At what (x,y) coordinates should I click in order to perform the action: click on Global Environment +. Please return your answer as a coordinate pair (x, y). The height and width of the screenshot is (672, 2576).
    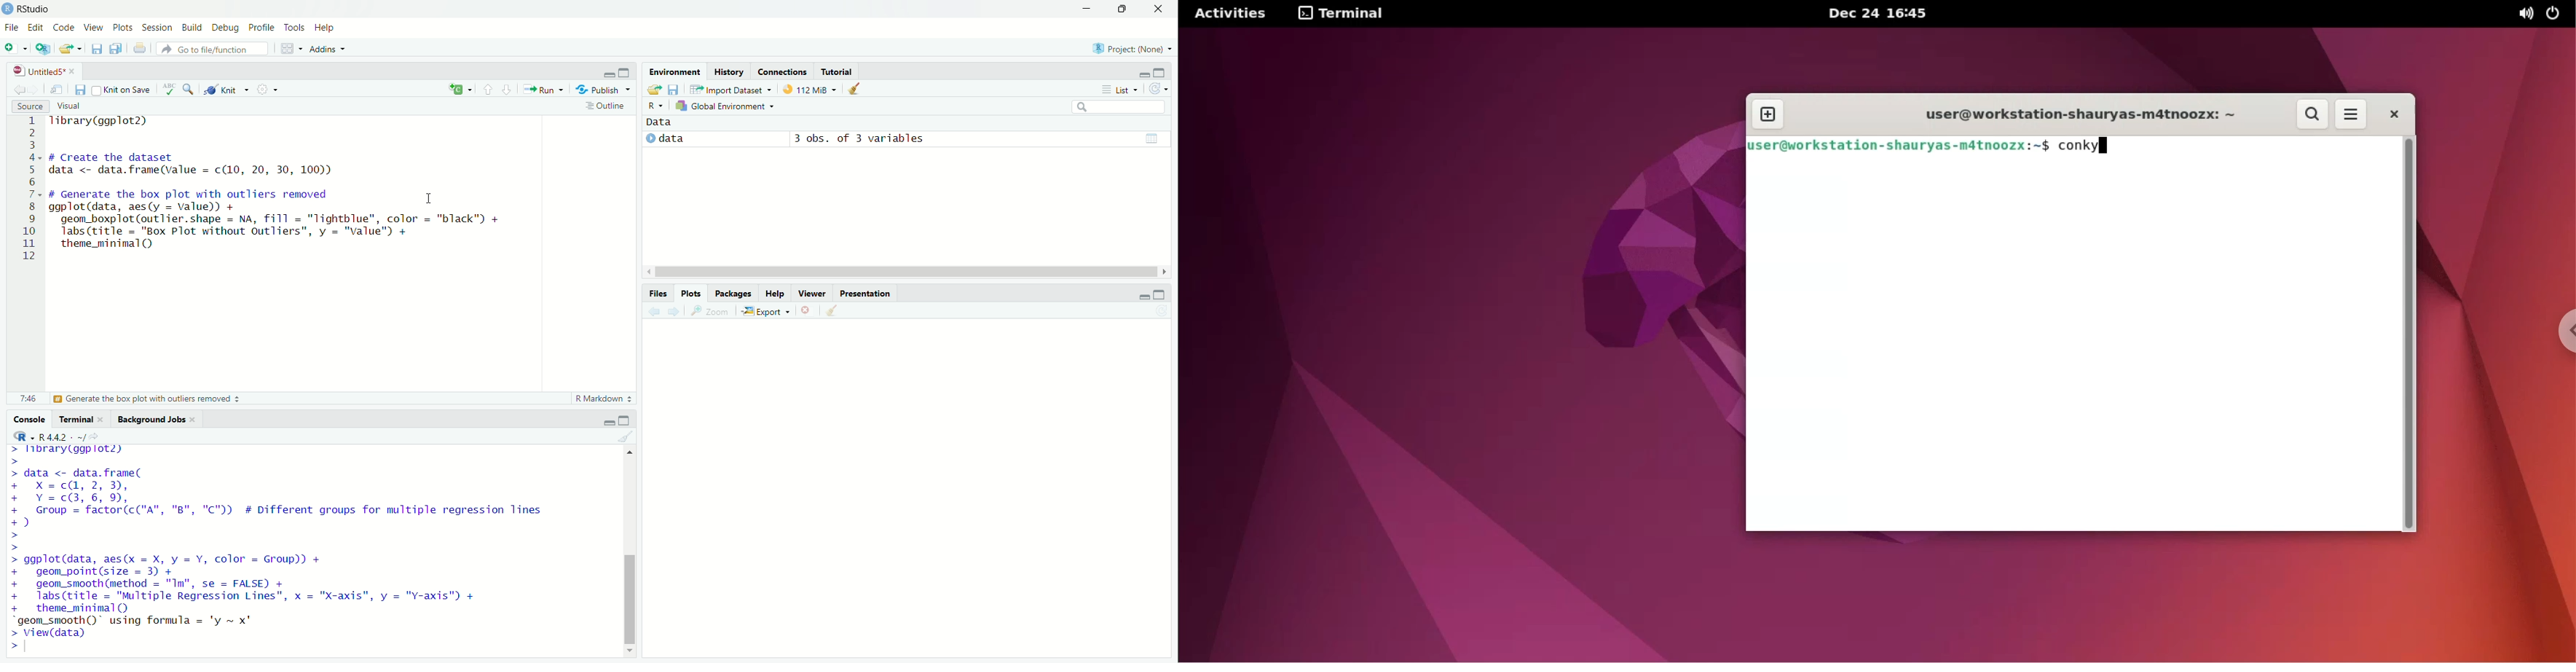
    Looking at the image, I should click on (728, 107).